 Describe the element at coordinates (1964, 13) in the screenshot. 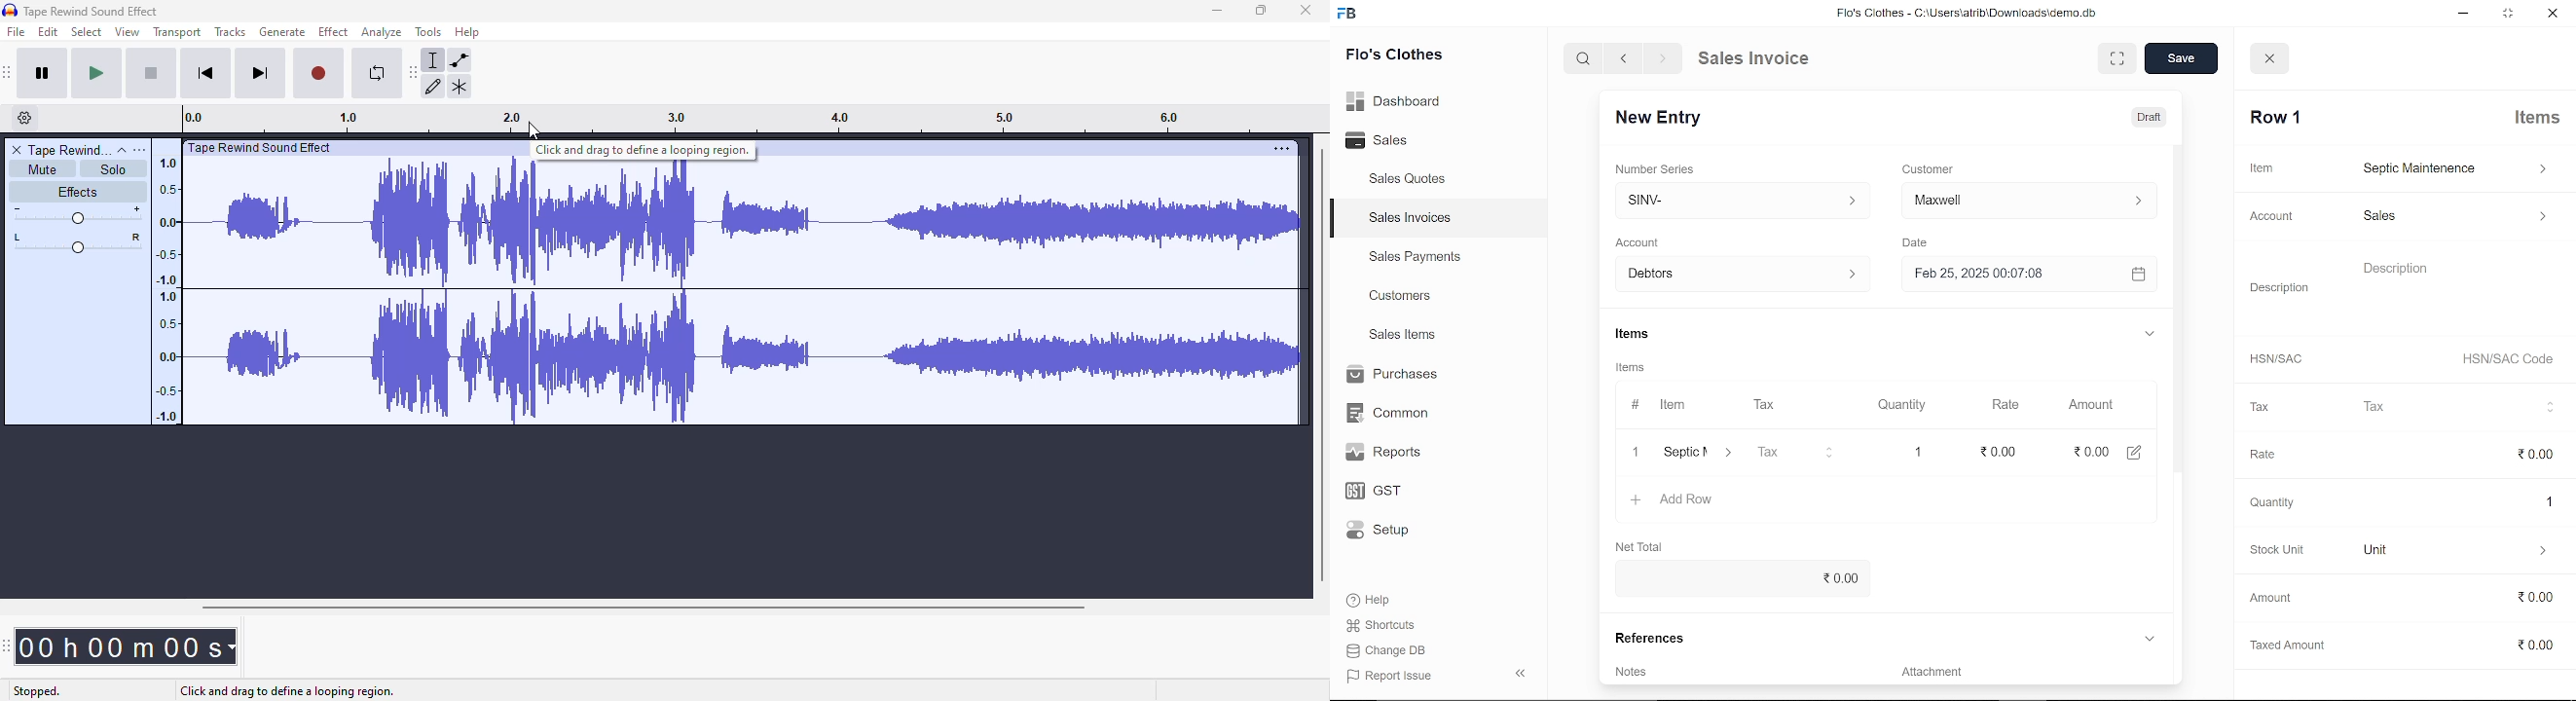

I see `Flo's Clothes - G:AUserslatribiDownloadsidemo.do` at that location.